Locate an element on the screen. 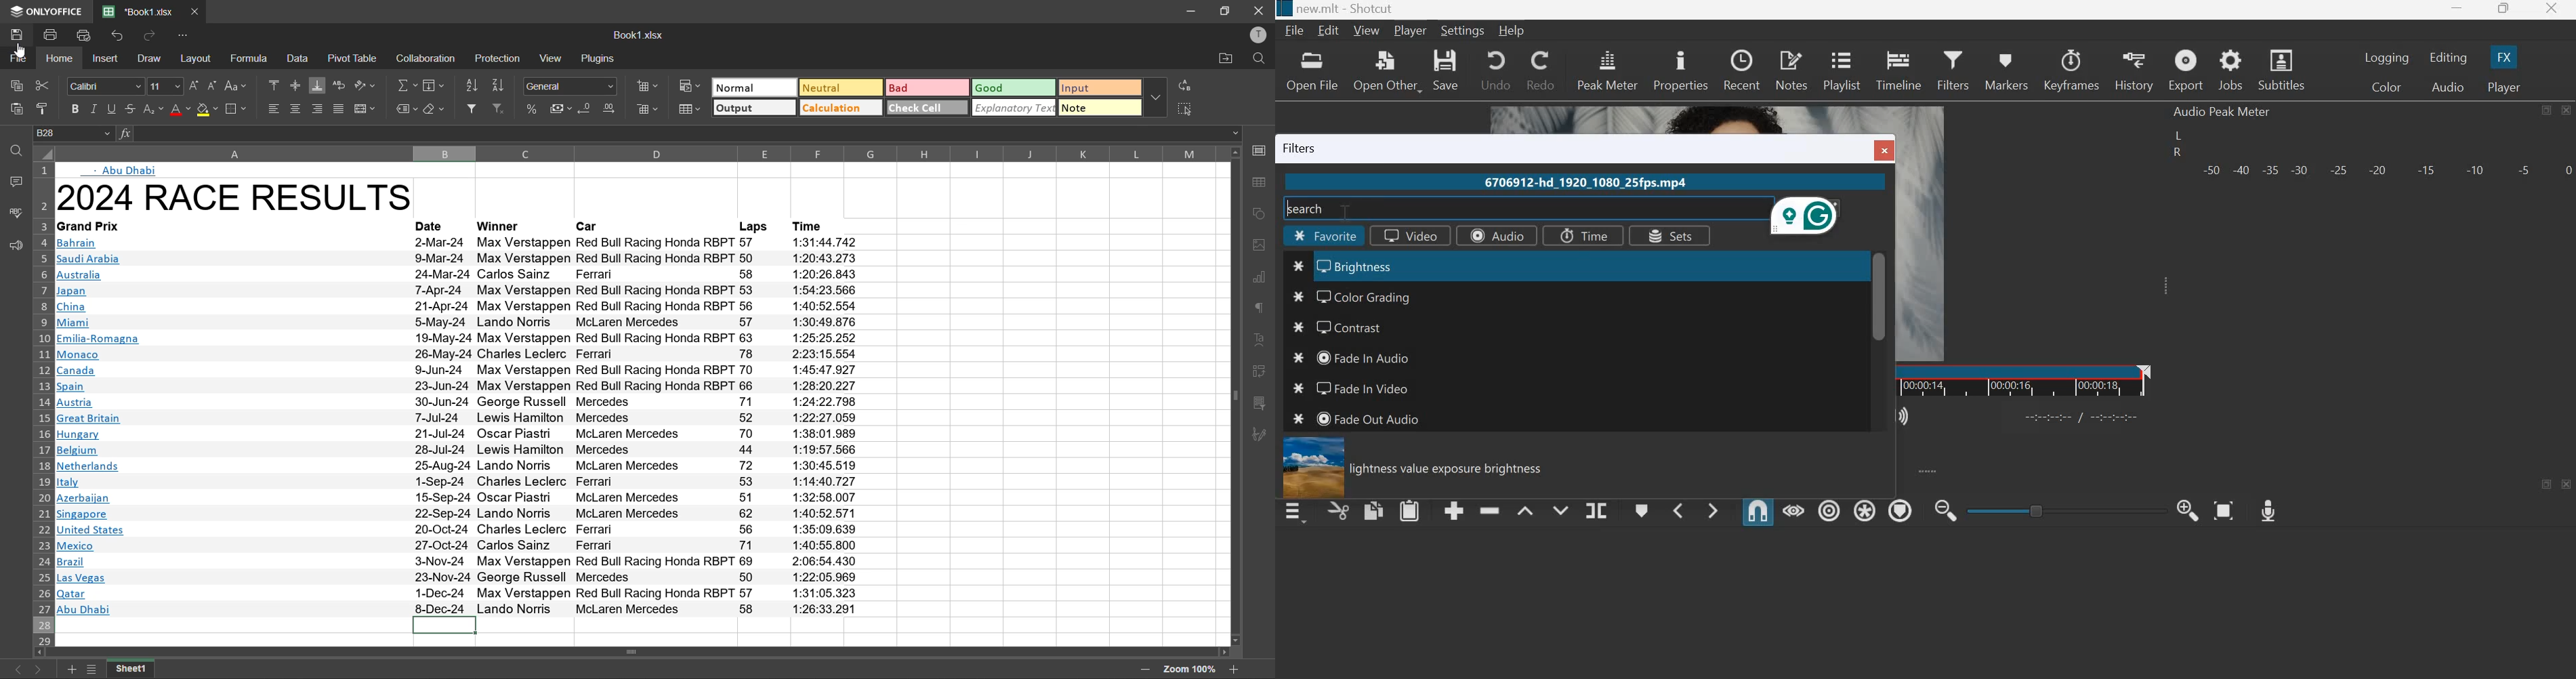 This screenshot has width=2576, height=700. Mitaly 1-Sep-24 Charles Leclerc Ferrari 53 1:14:40.727 is located at coordinates (457, 482).